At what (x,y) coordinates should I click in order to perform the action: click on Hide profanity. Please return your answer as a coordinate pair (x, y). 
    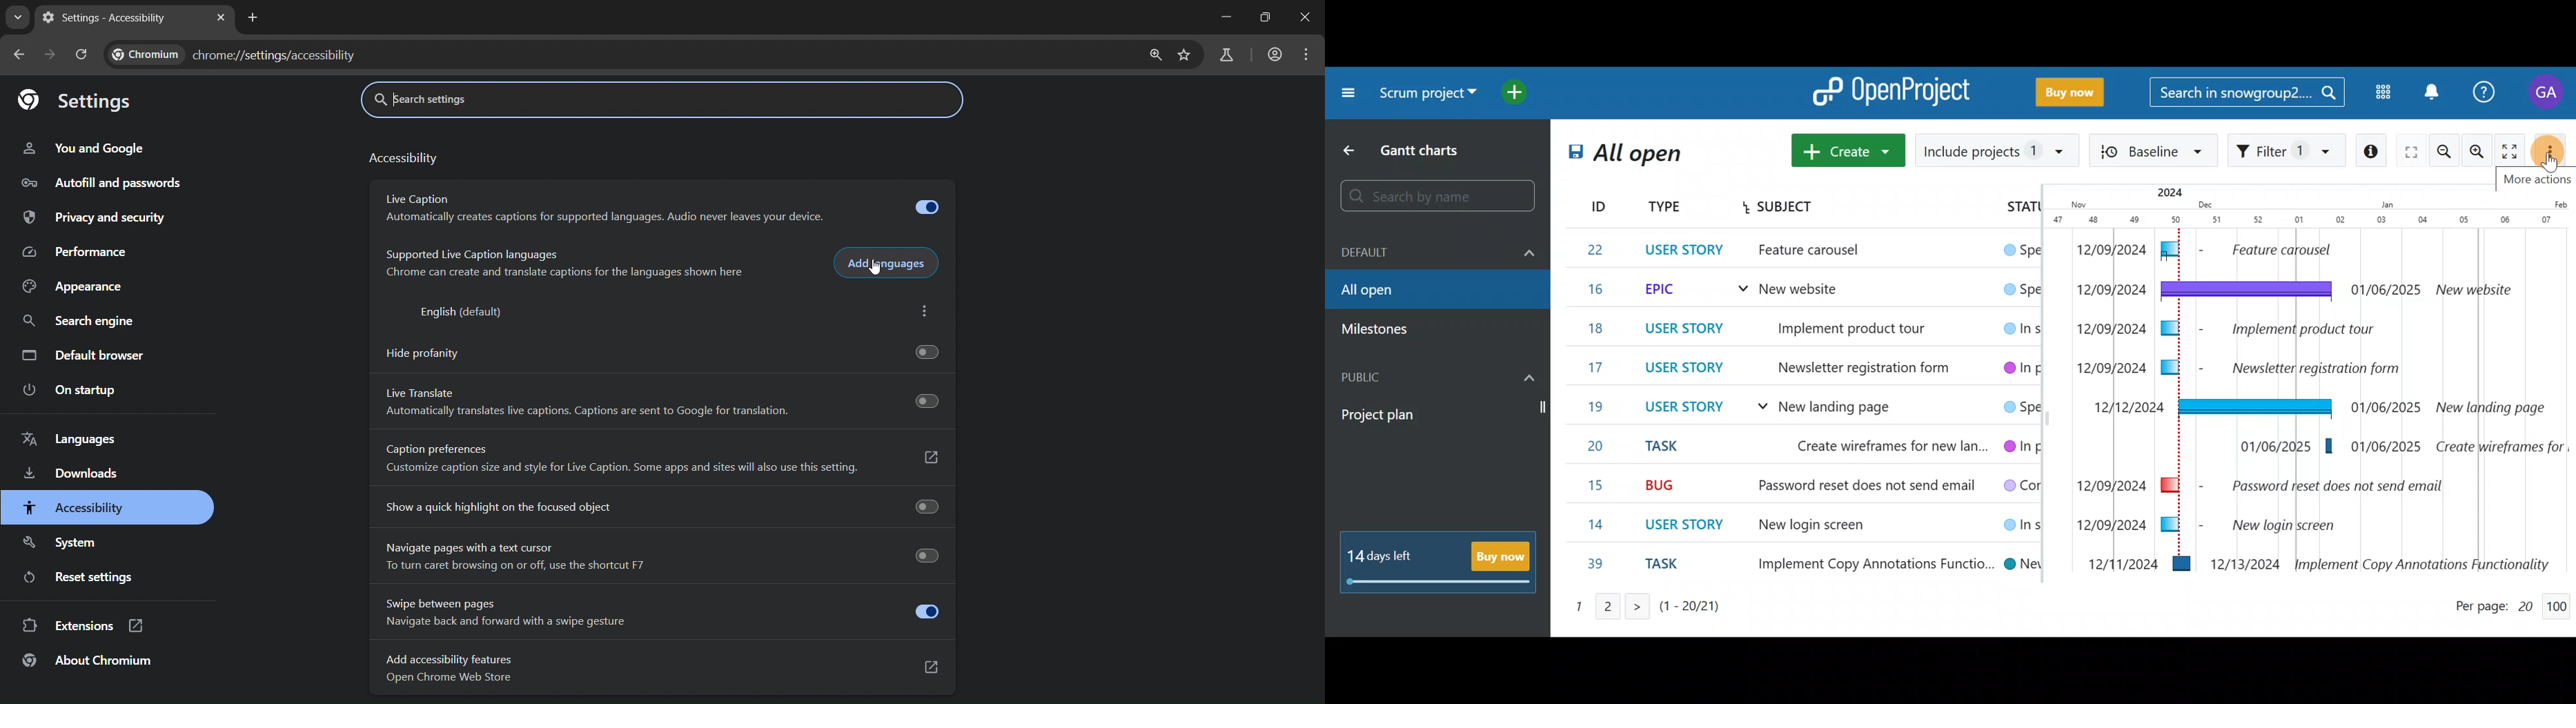
    Looking at the image, I should click on (661, 352).